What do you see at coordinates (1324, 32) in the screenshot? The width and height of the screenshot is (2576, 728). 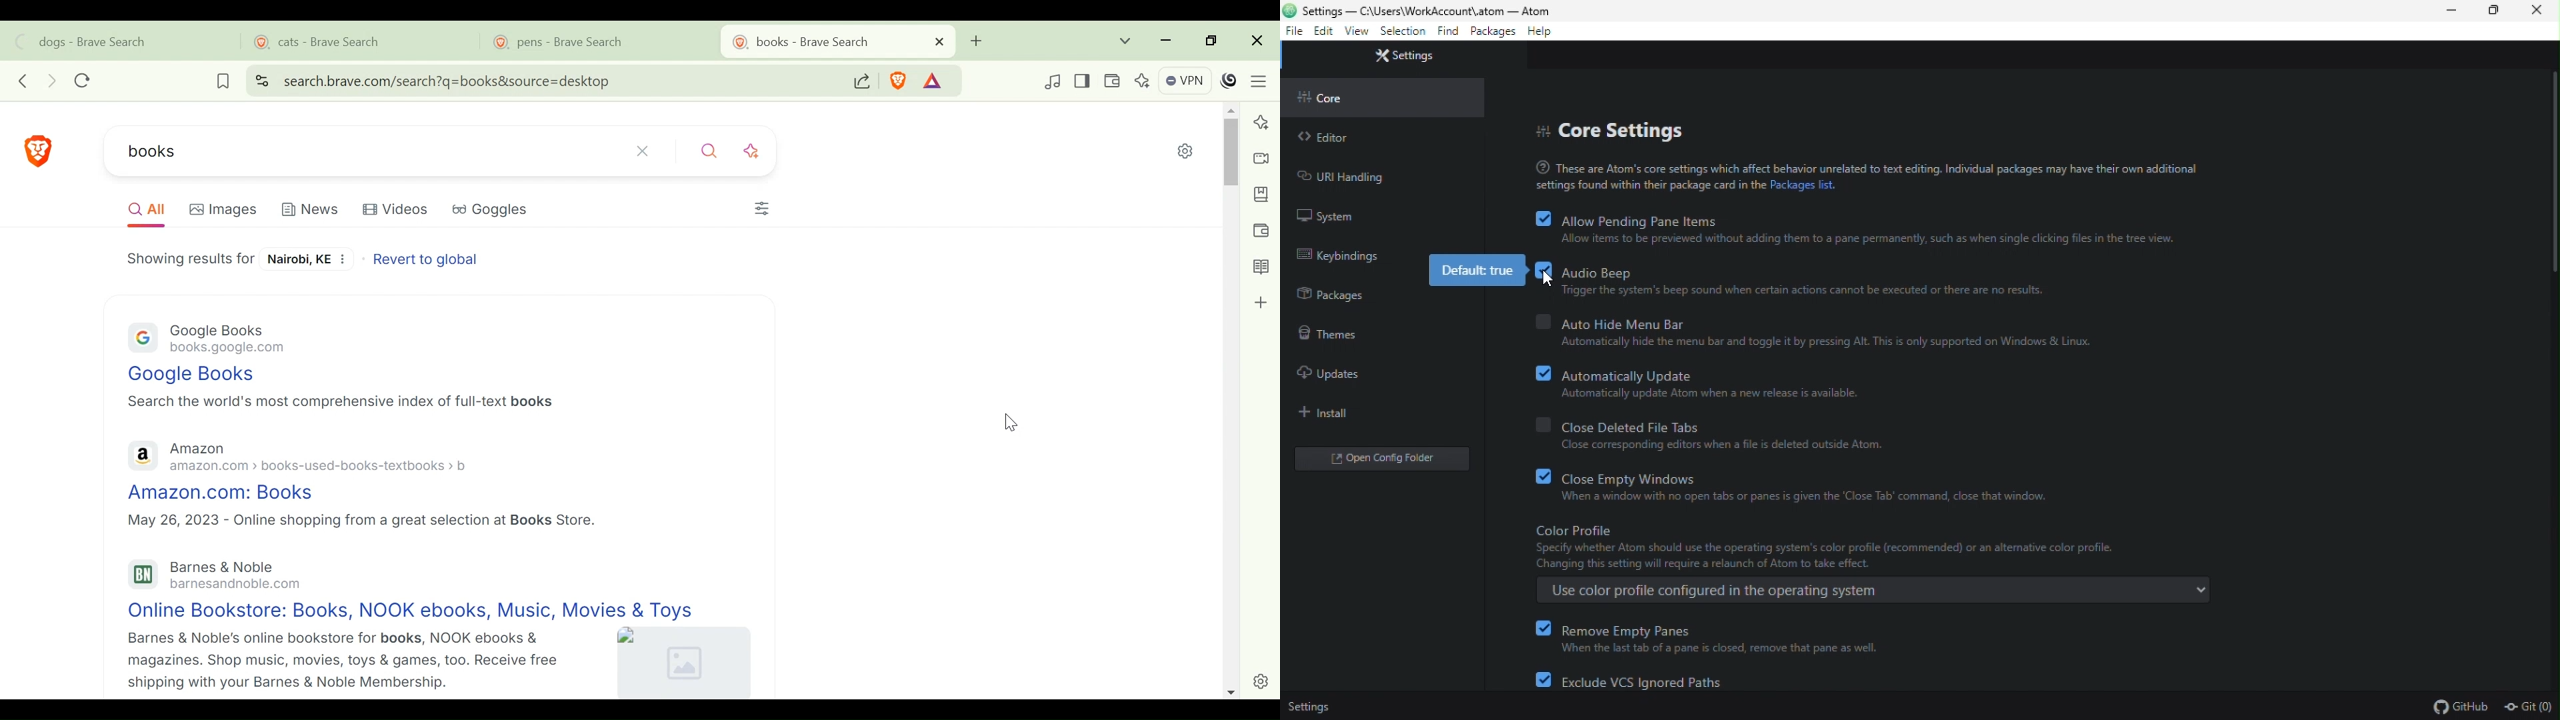 I see `edit` at bounding box center [1324, 32].